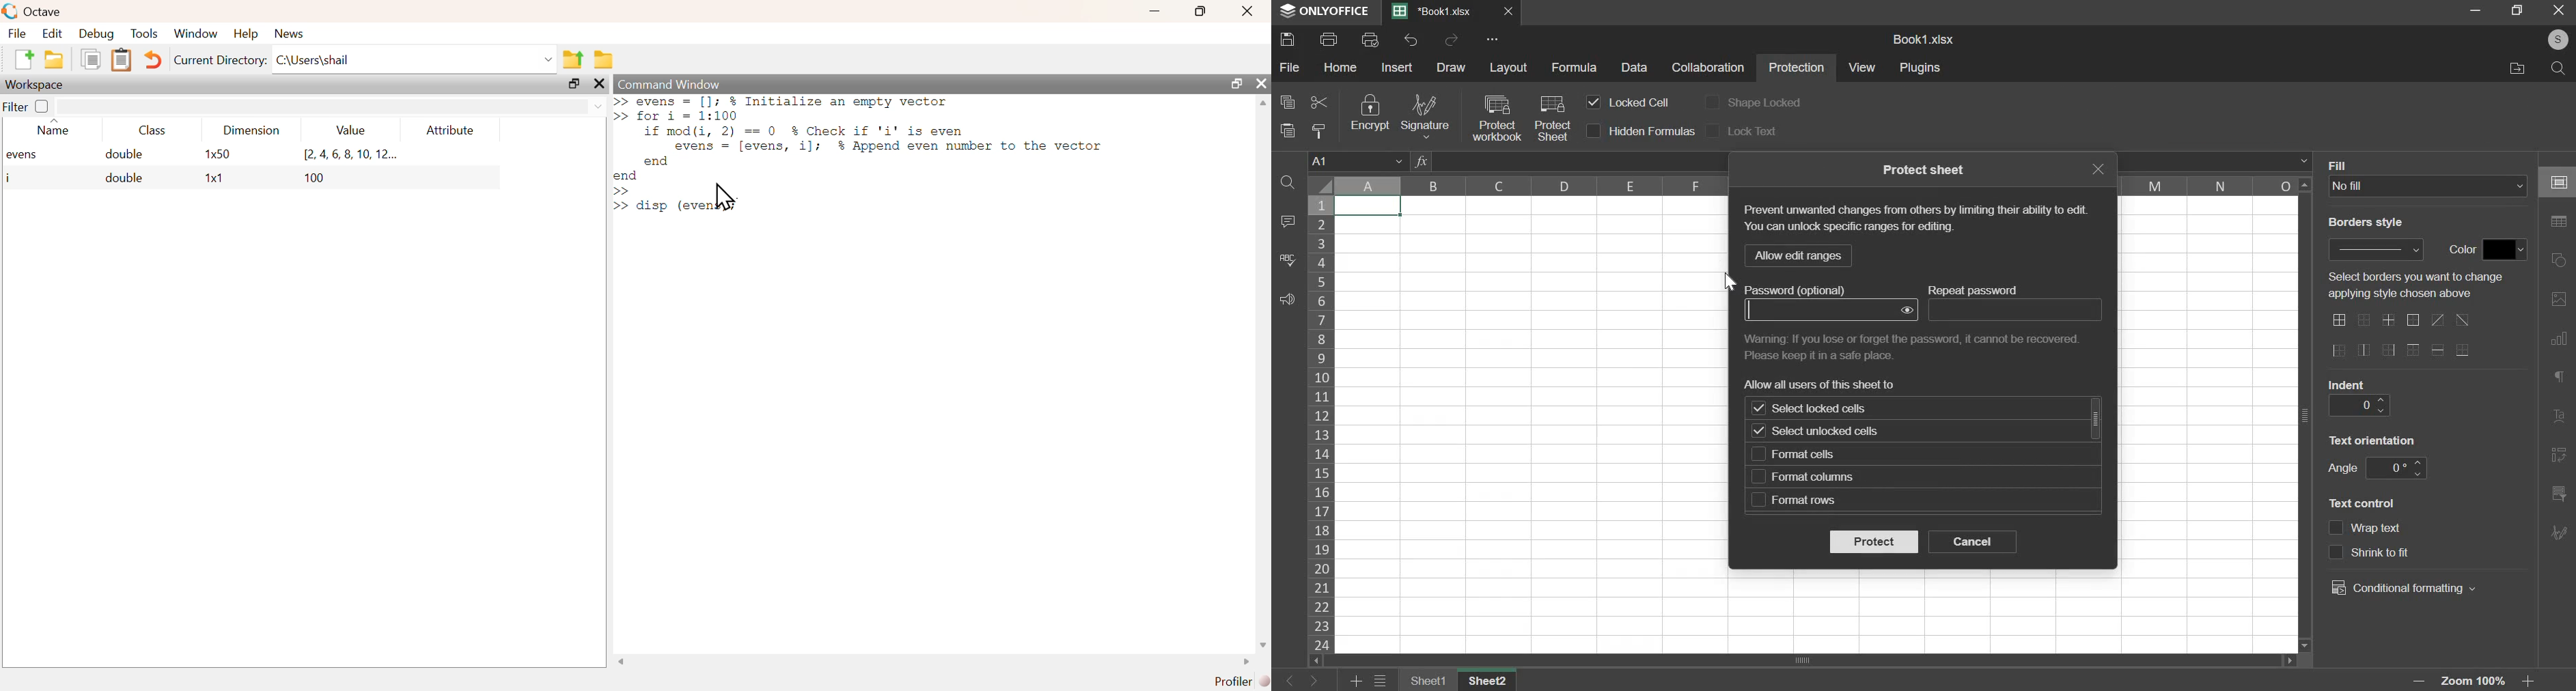  What do you see at coordinates (2378, 249) in the screenshot?
I see `border style` at bounding box center [2378, 249].